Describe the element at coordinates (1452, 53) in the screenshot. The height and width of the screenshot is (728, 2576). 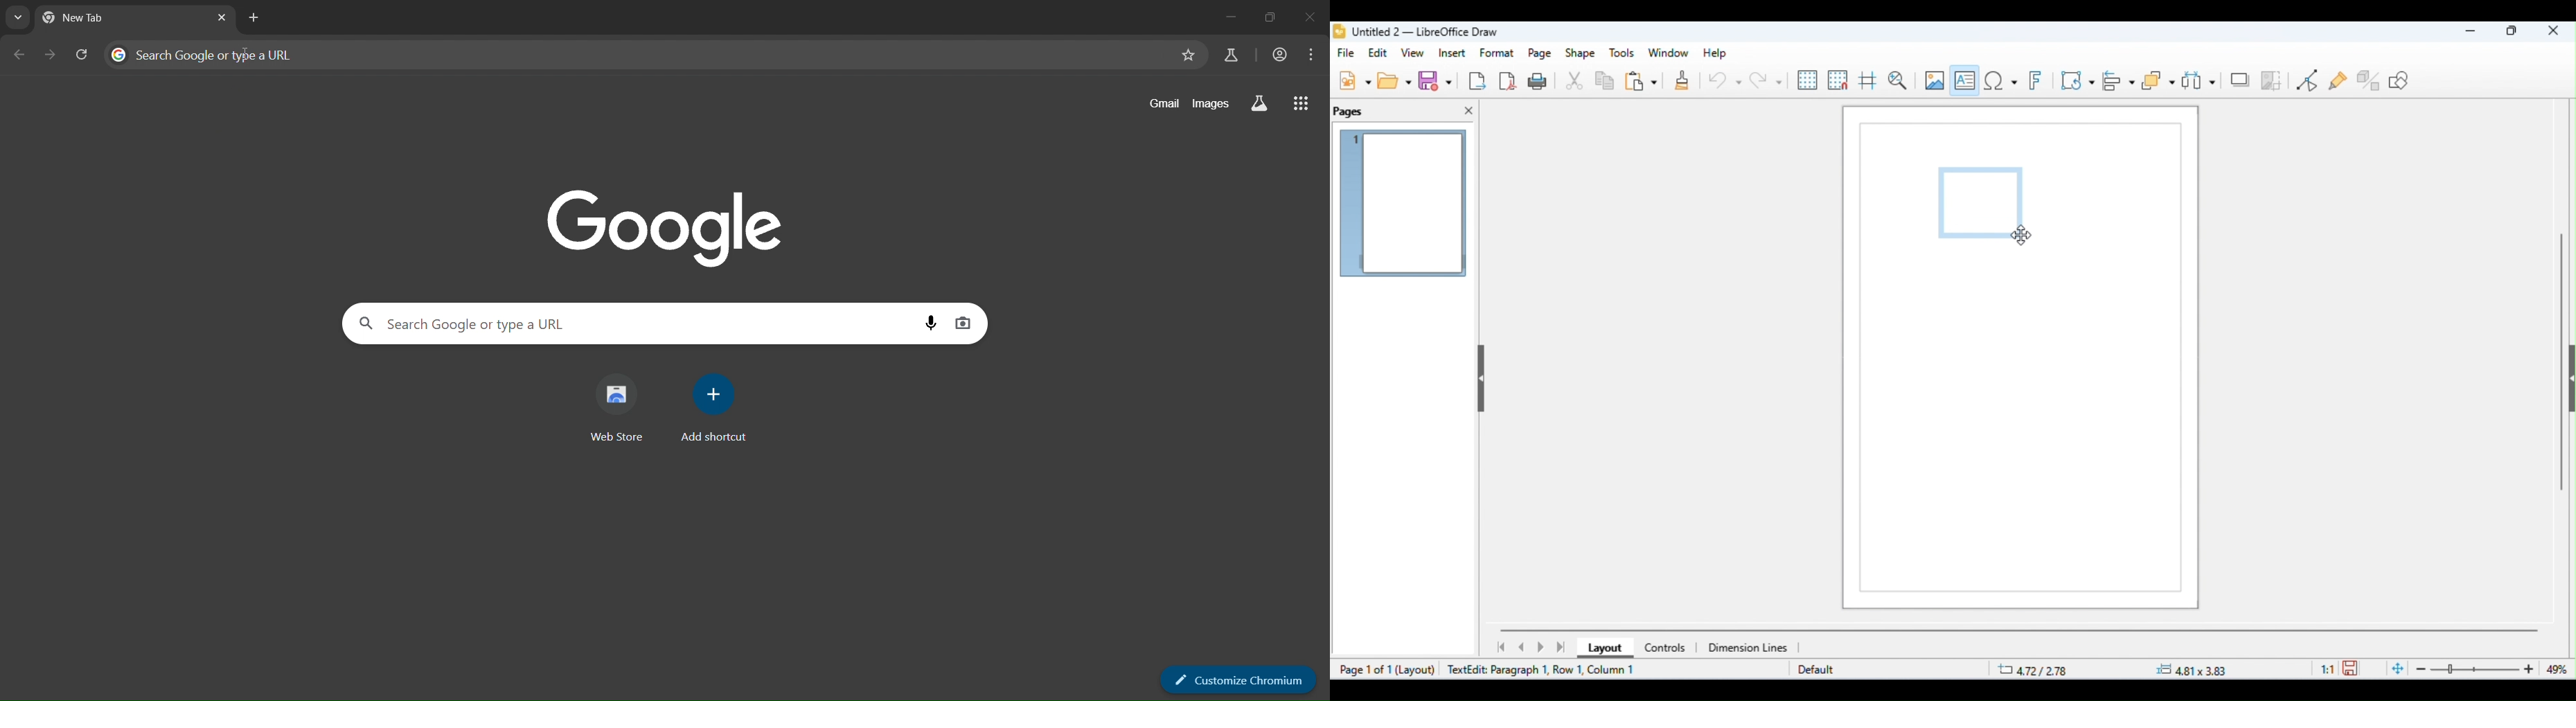
I see `insert` at that location.